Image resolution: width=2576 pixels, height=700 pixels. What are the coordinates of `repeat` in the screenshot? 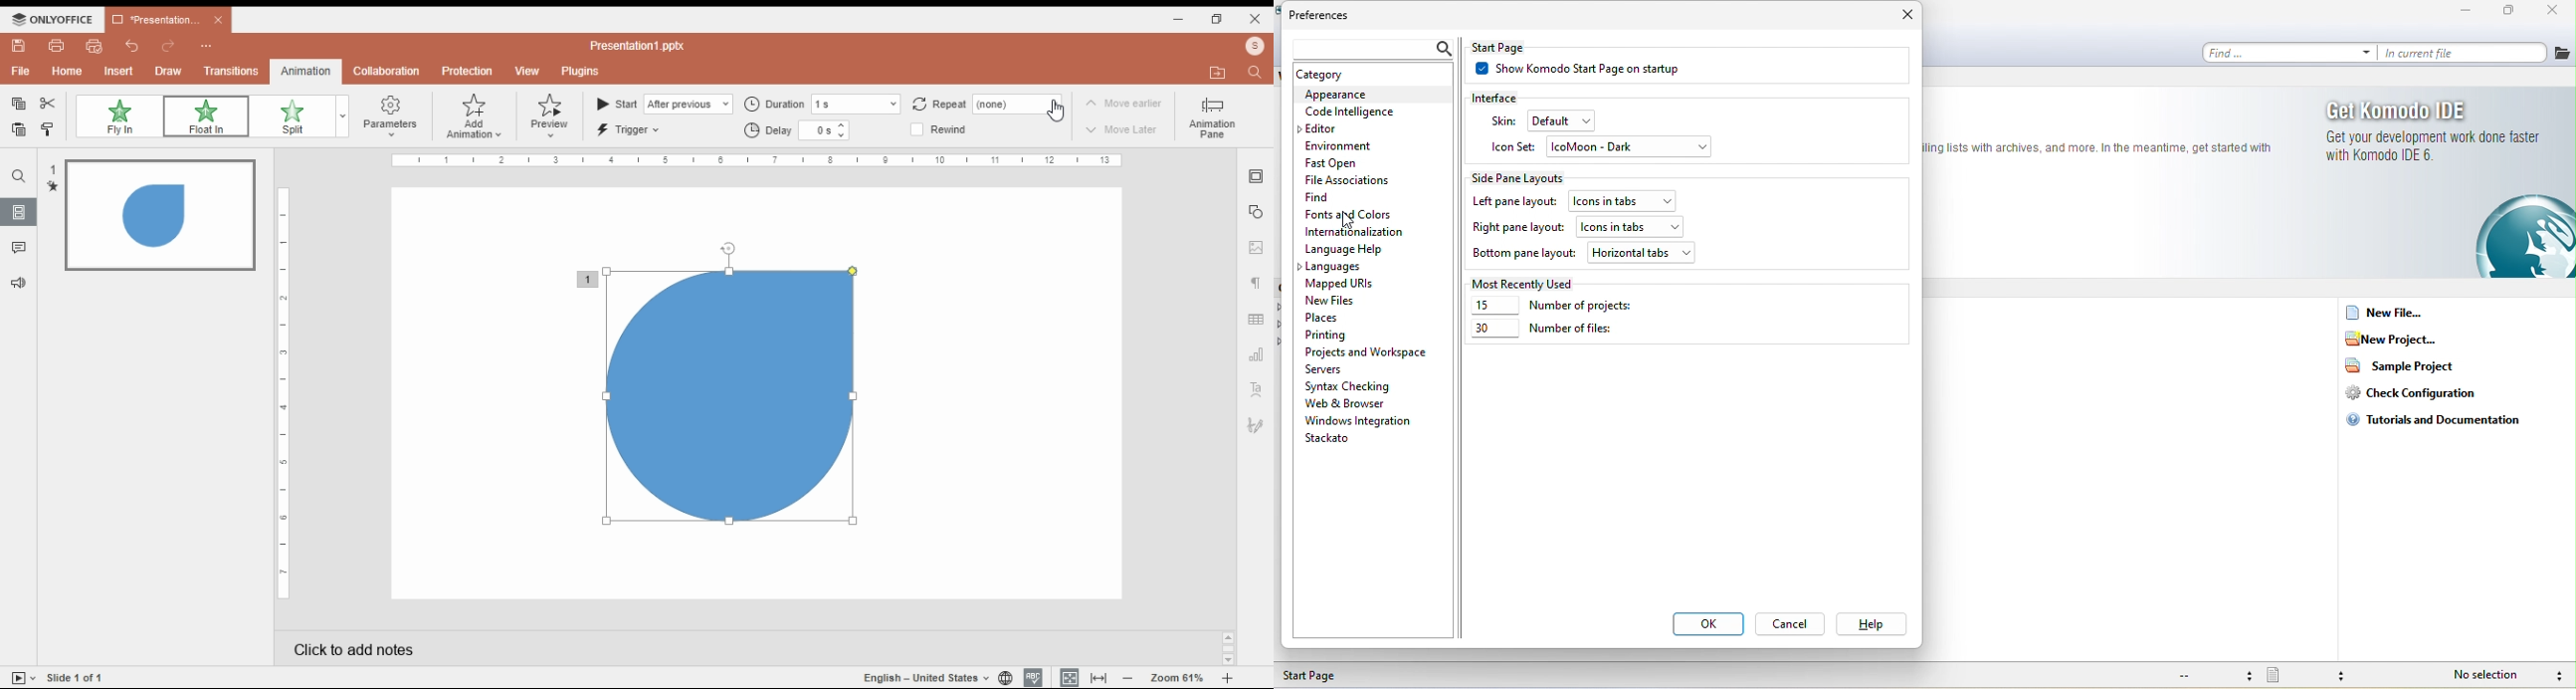 It's located at (995, 104).